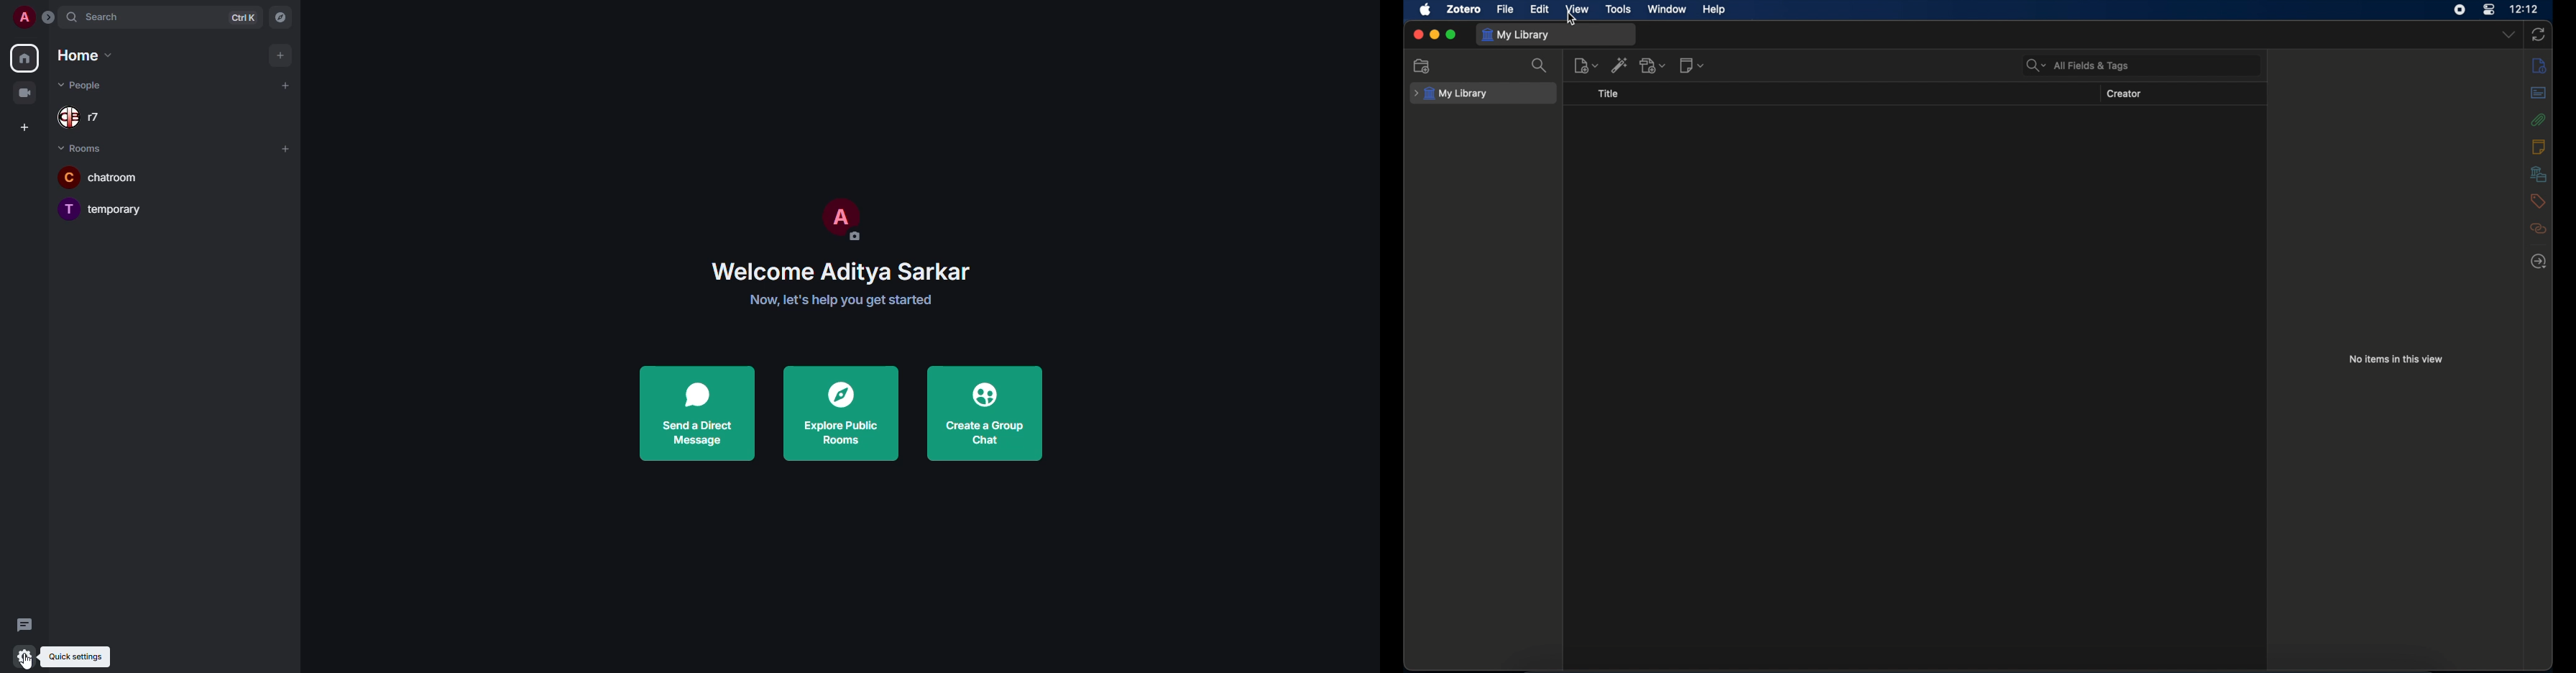  Describe the element at coordinates (1576, 9) in the screenshot. I see `view` at that location.